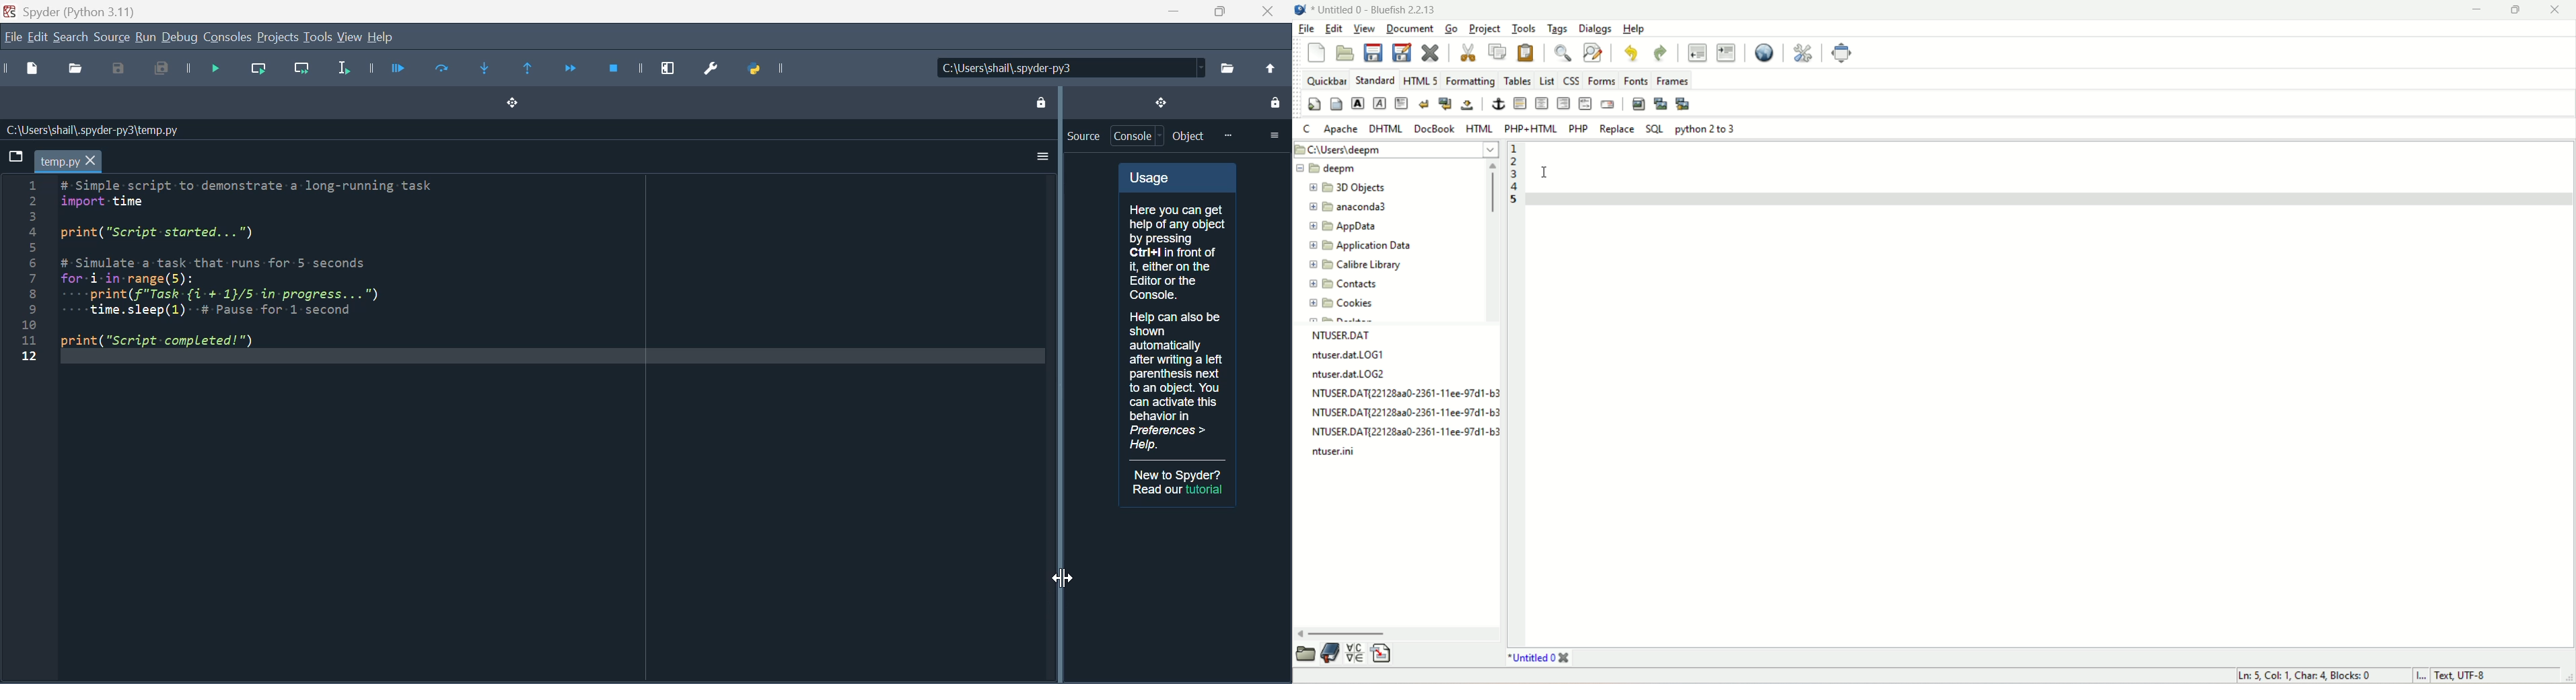  I want to click on drag and drop, so click(1159, 102).